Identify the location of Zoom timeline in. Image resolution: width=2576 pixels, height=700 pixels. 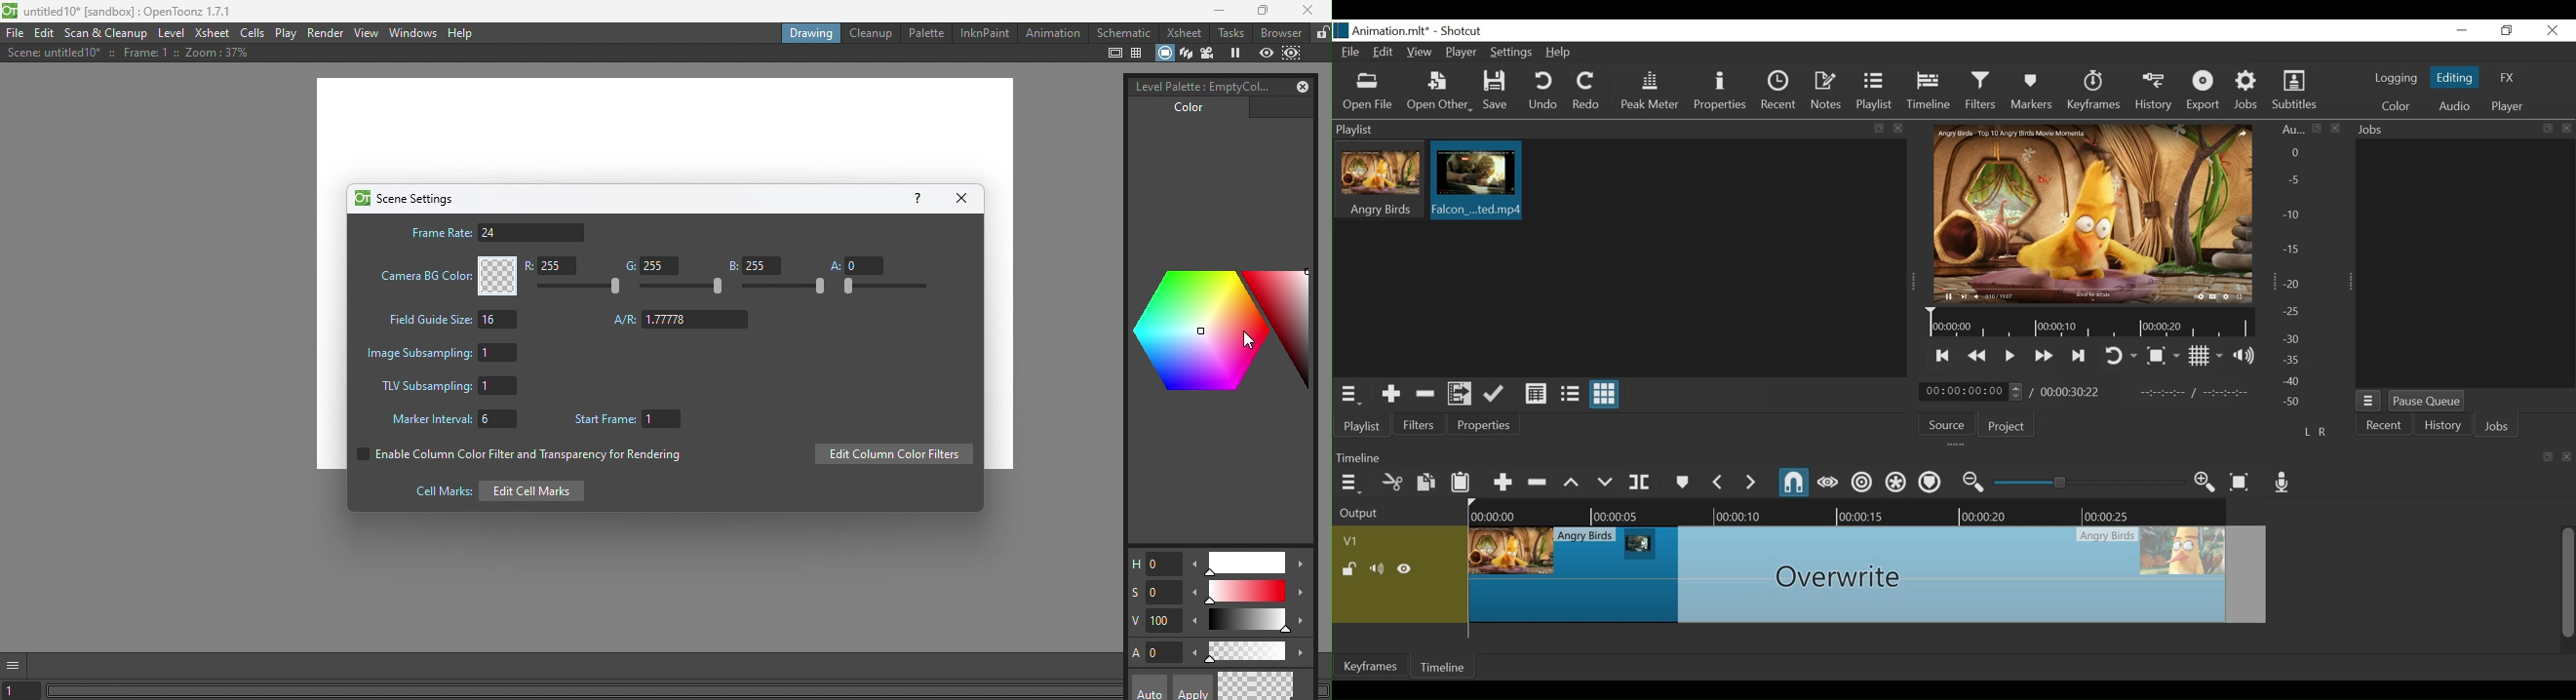
(2206, 484).